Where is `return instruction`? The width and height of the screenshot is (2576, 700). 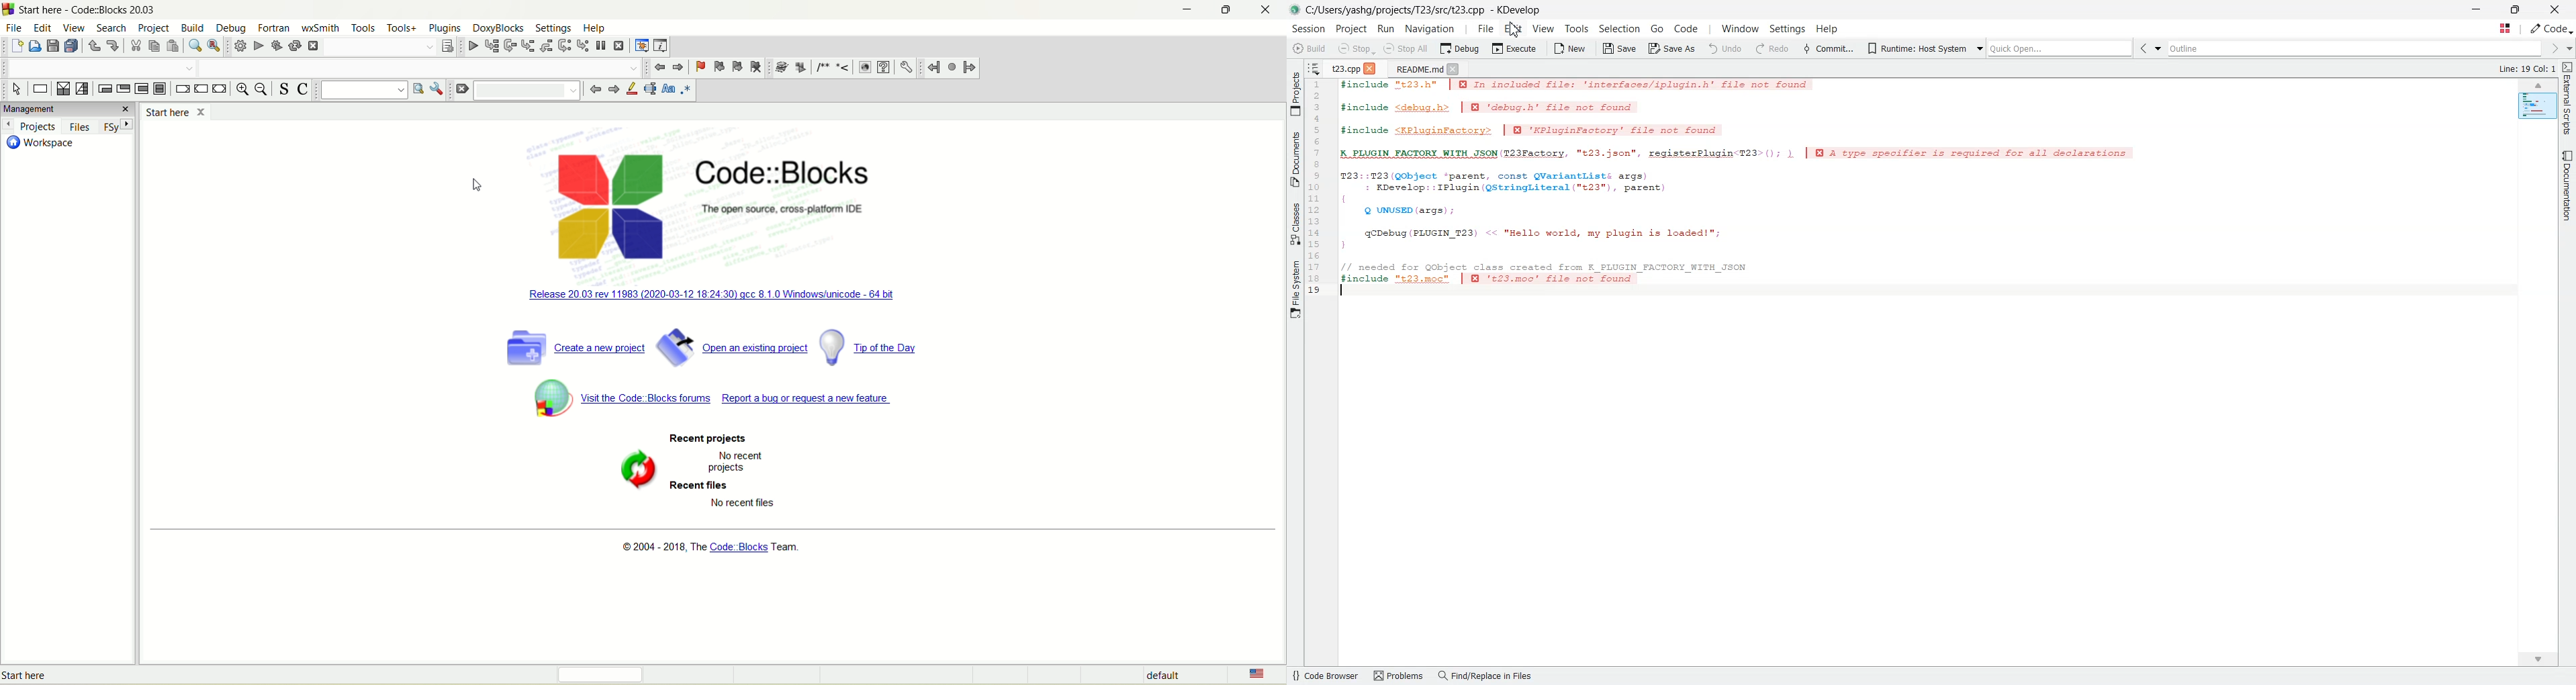
return instruction is located at coordinates (221, 89).